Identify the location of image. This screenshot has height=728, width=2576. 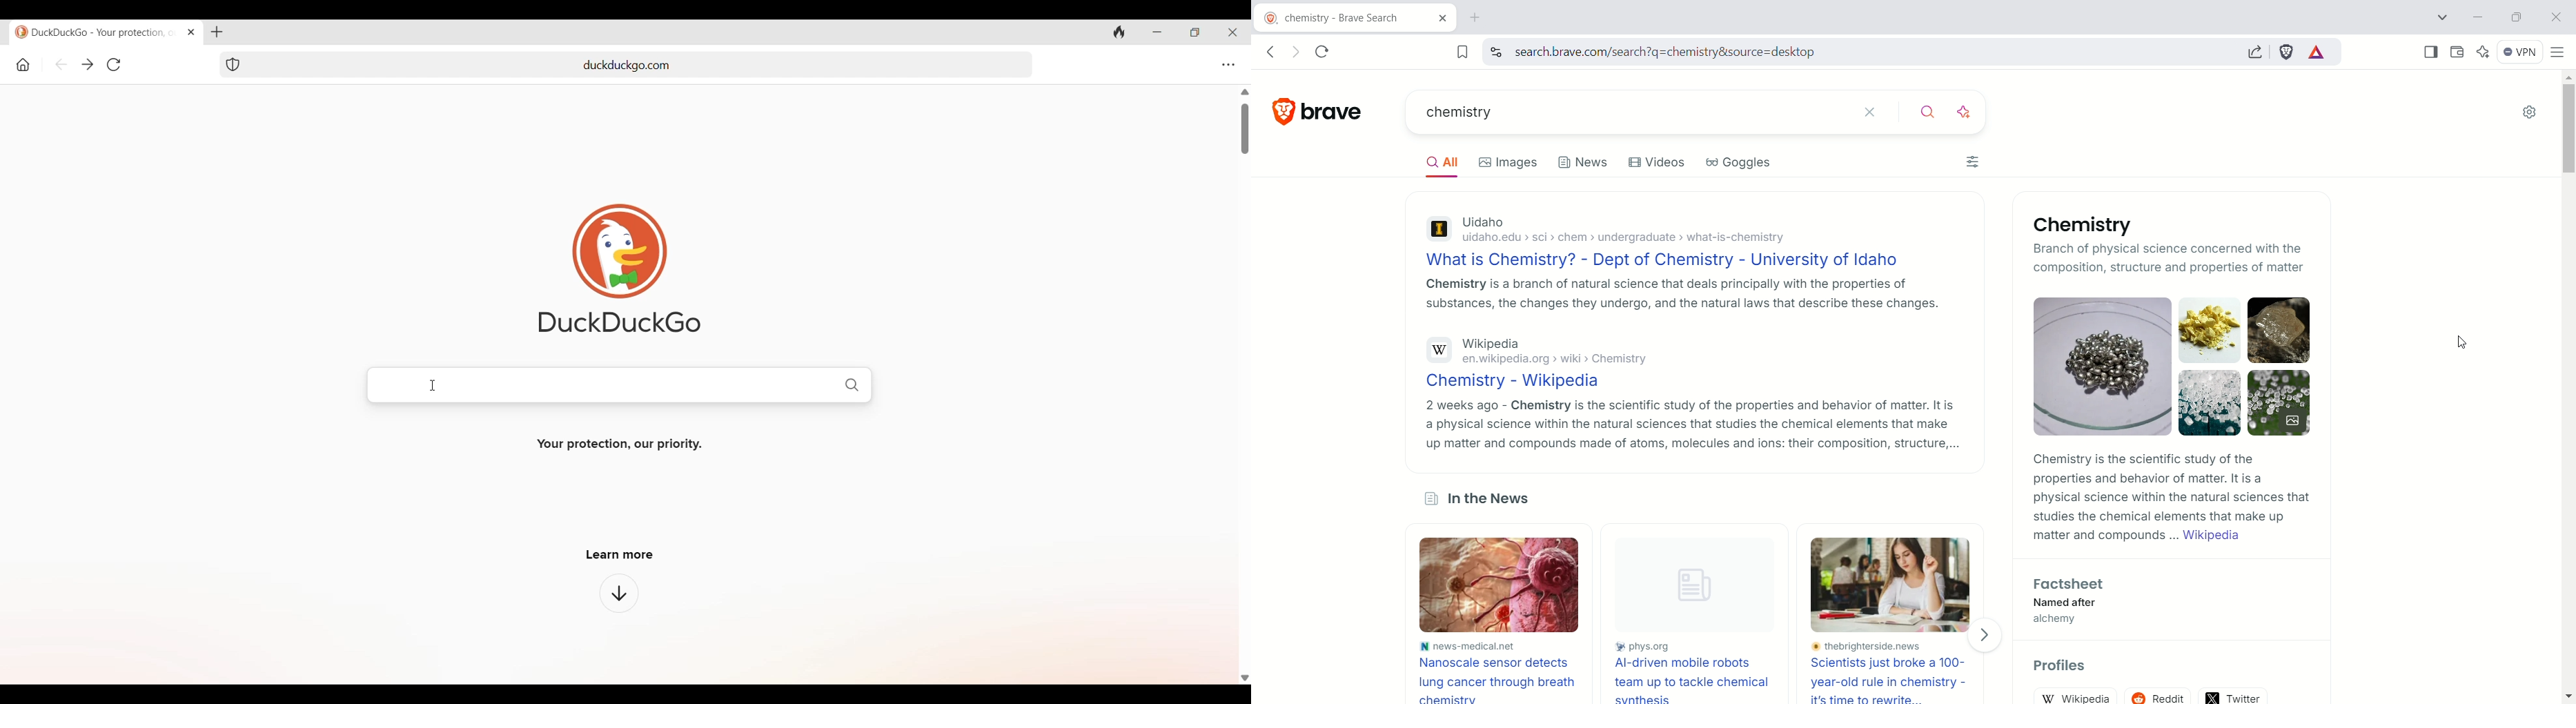
(1509, 587).